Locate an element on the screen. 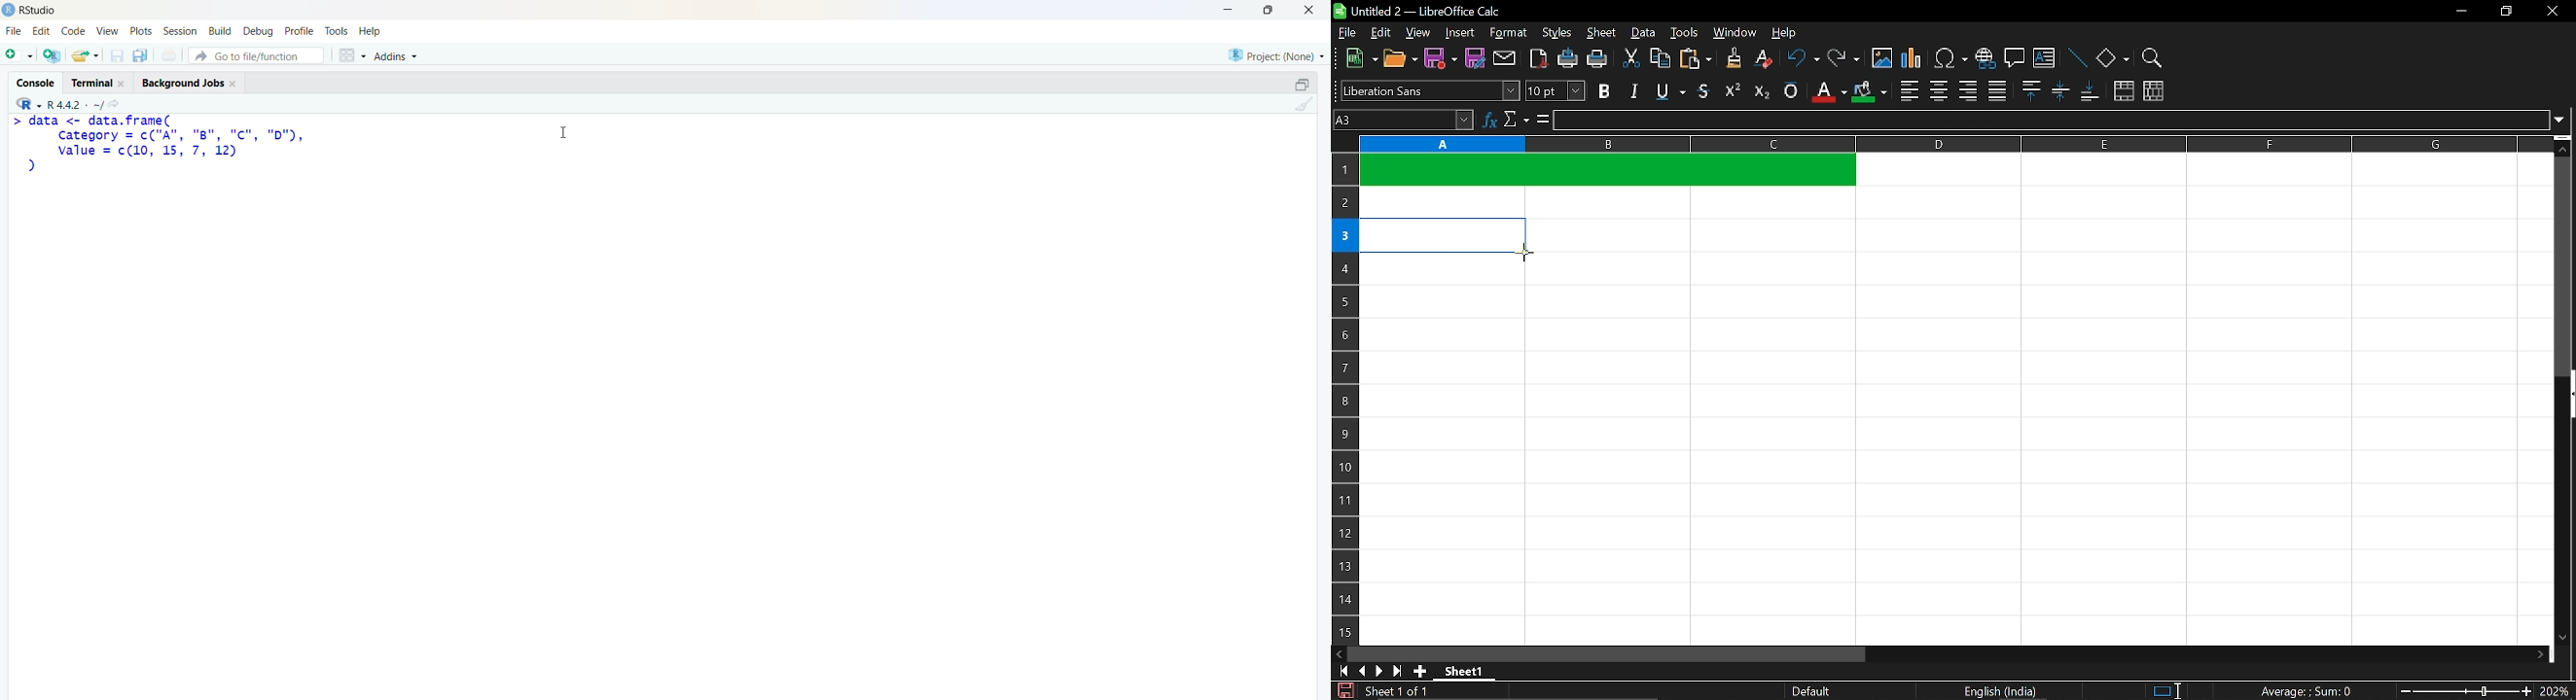 The height and width of the screenshot is (700, 2576). code is located at coordinates (73, 31).